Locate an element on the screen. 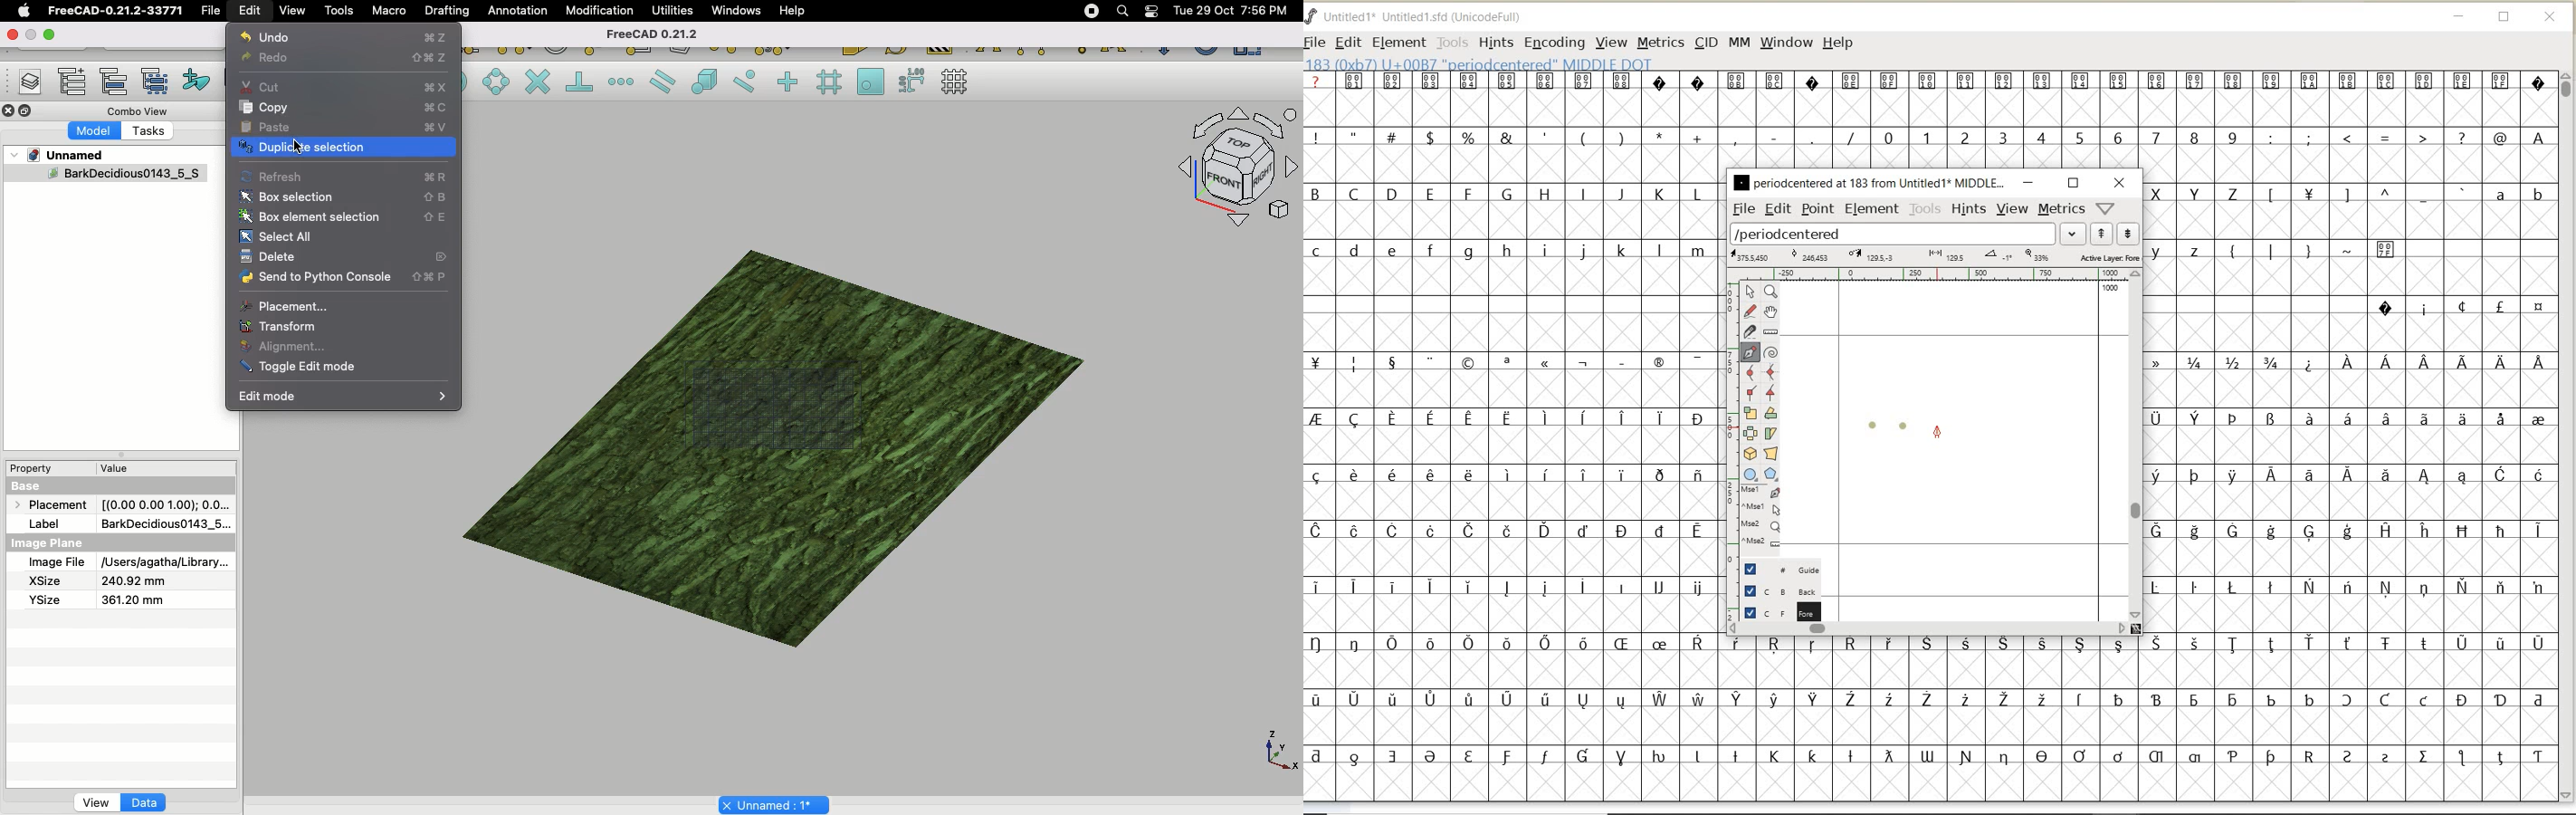 This screenshot has width=2576, height=840. Cut is located at coordinates (345, 84).